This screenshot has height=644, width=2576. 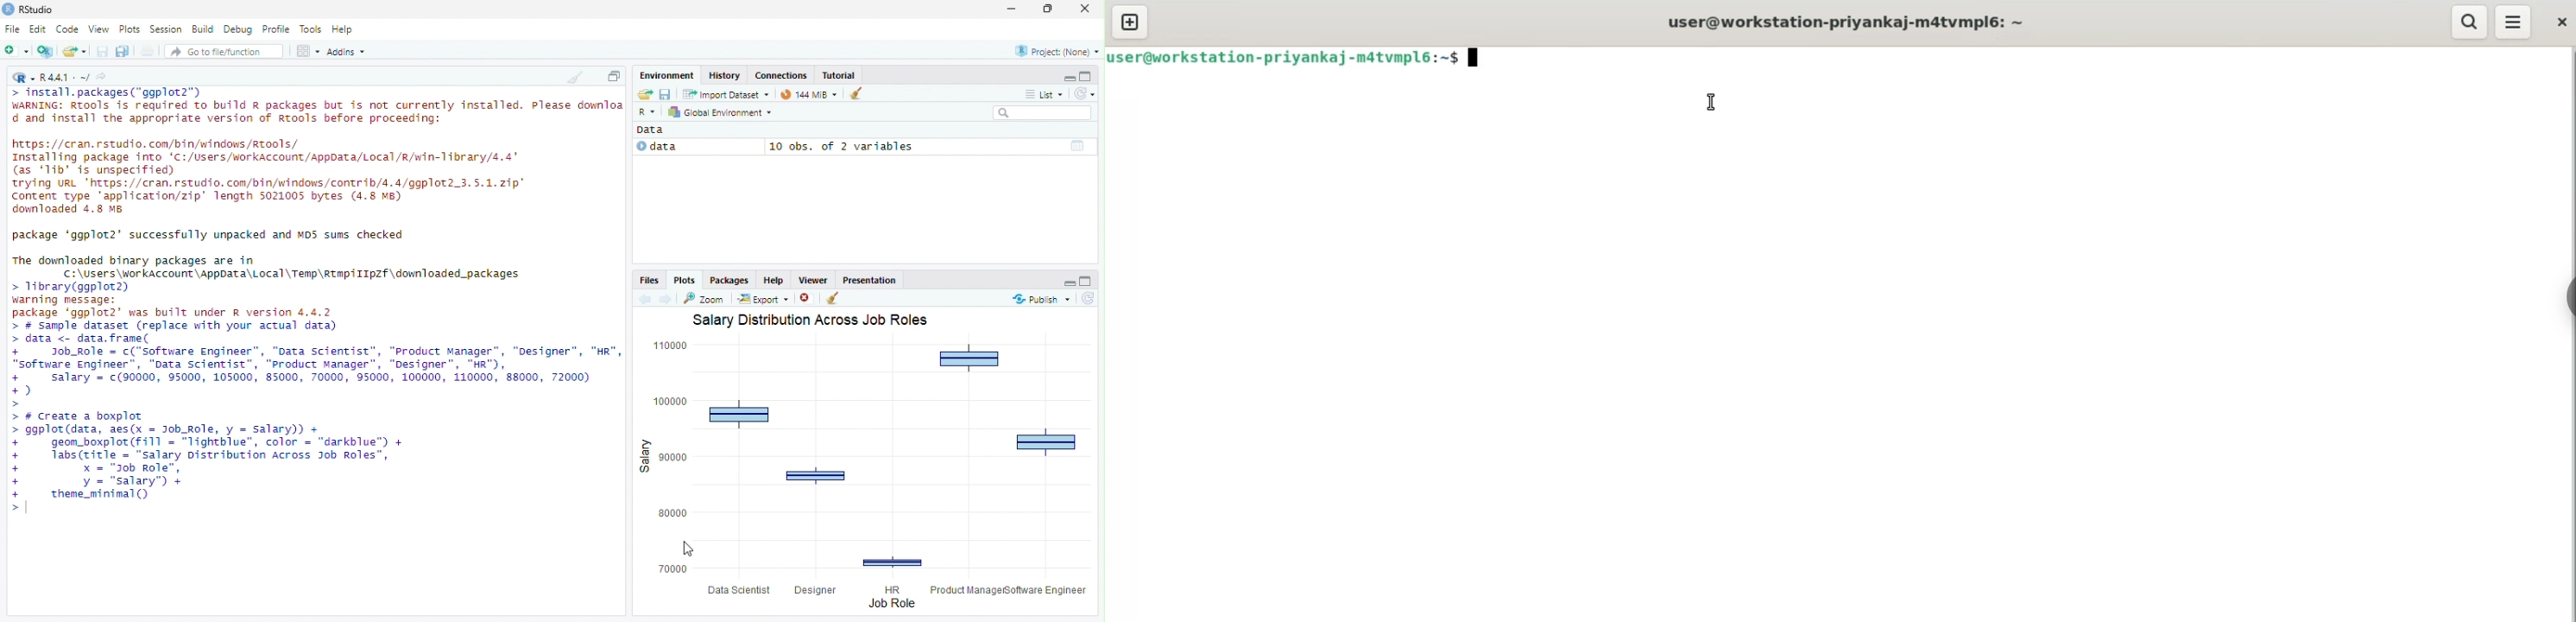 What do you see at coordinates (74, 50) in the screenshot?
I see `Open an existing file` at bounding box center [74, 50].